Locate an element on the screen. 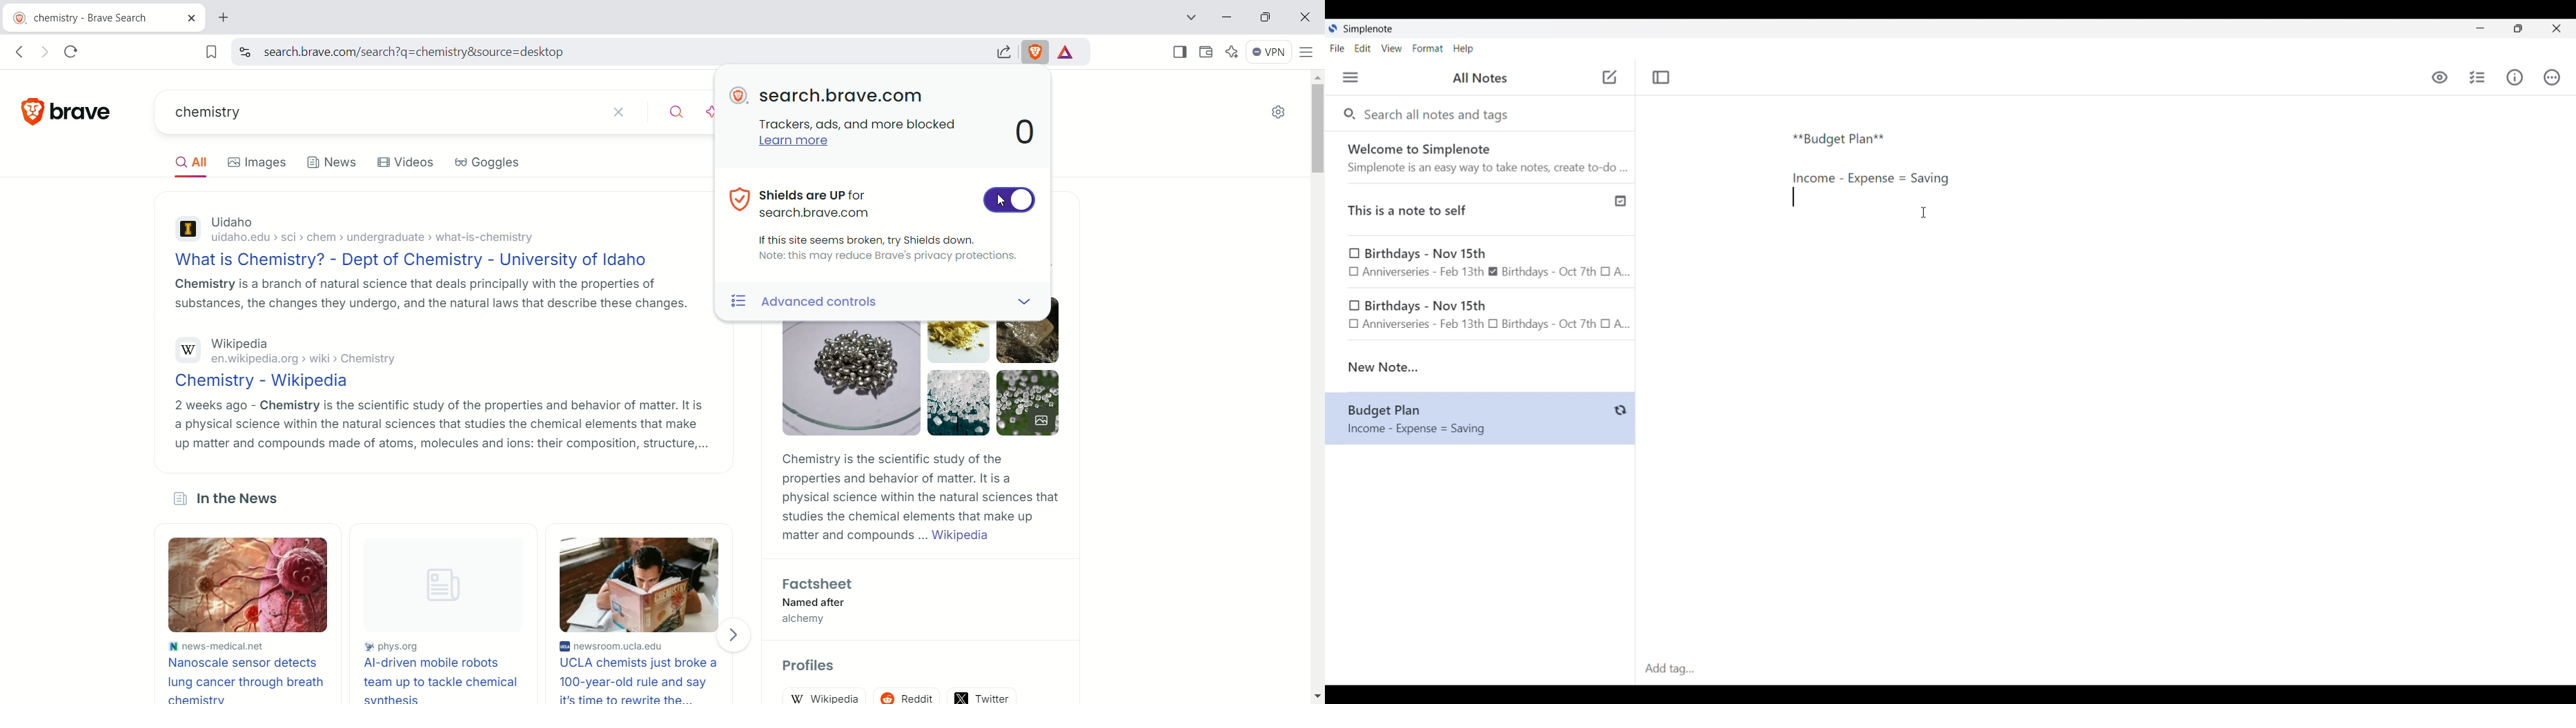  Toggle to see markdown preview is located at coordinates (2440, 78).